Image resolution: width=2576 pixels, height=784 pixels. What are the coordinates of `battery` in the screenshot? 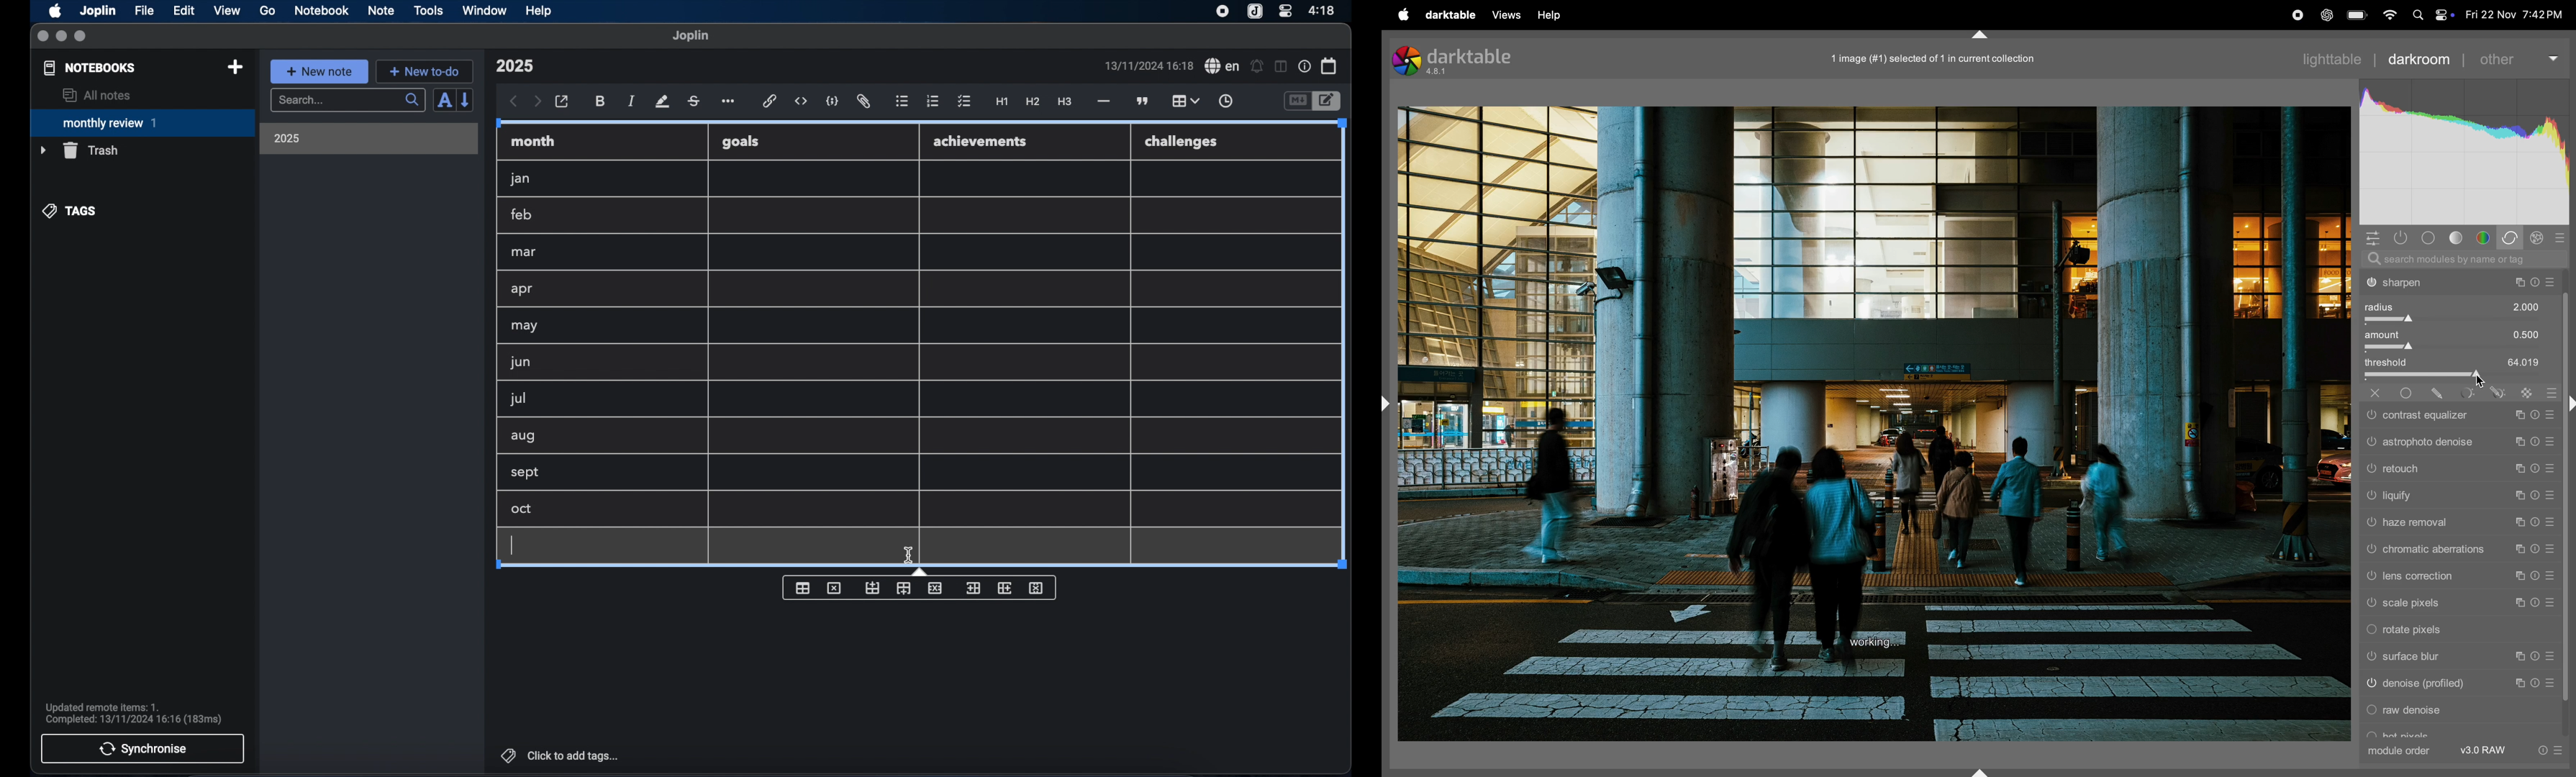 It's located at (2358, 15).